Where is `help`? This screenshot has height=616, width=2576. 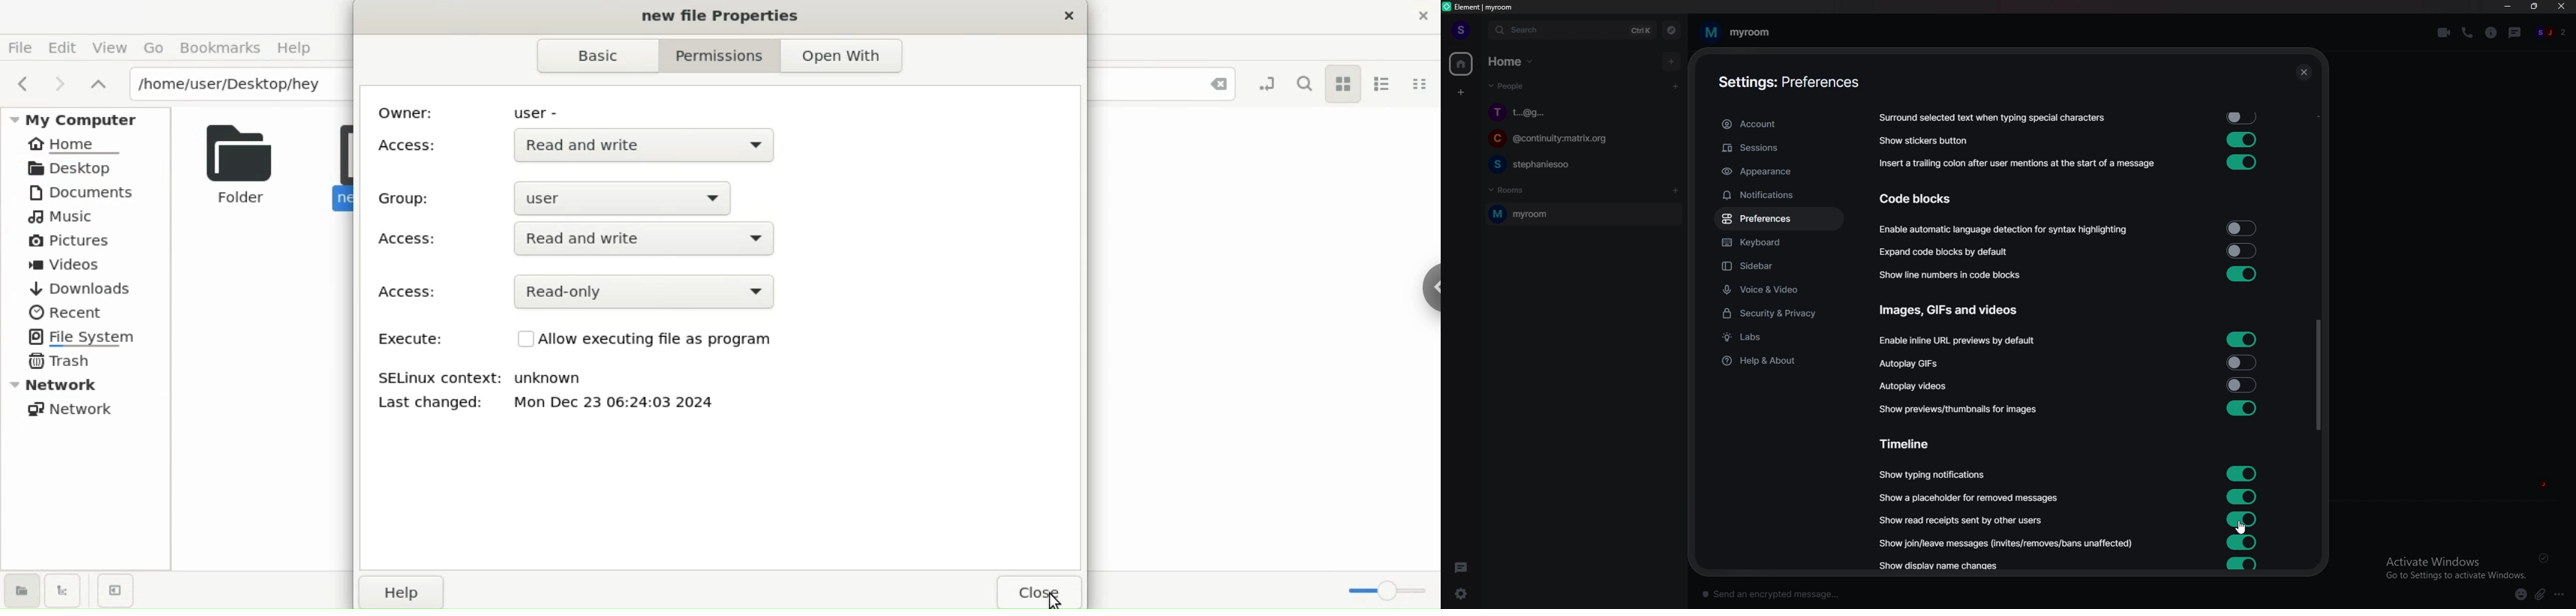 help is located at coordinates (1778, 360).